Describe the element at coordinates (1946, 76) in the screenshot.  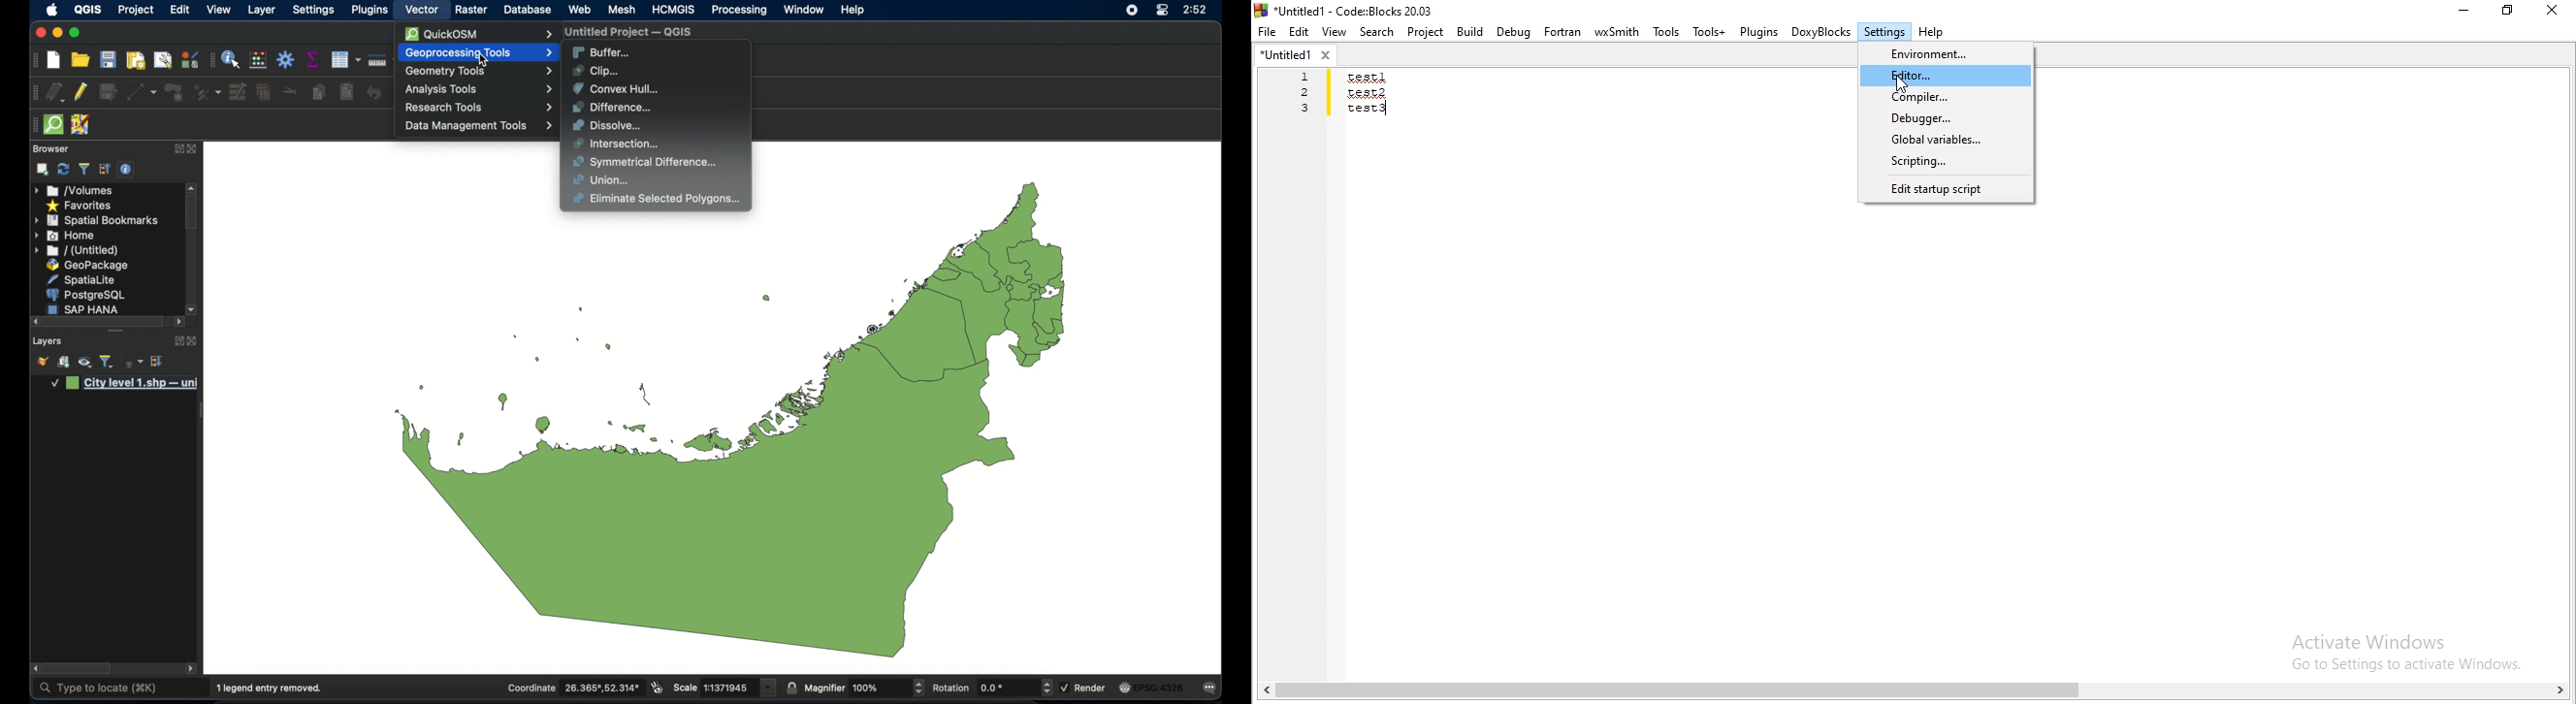
I see `Editor` at that location.